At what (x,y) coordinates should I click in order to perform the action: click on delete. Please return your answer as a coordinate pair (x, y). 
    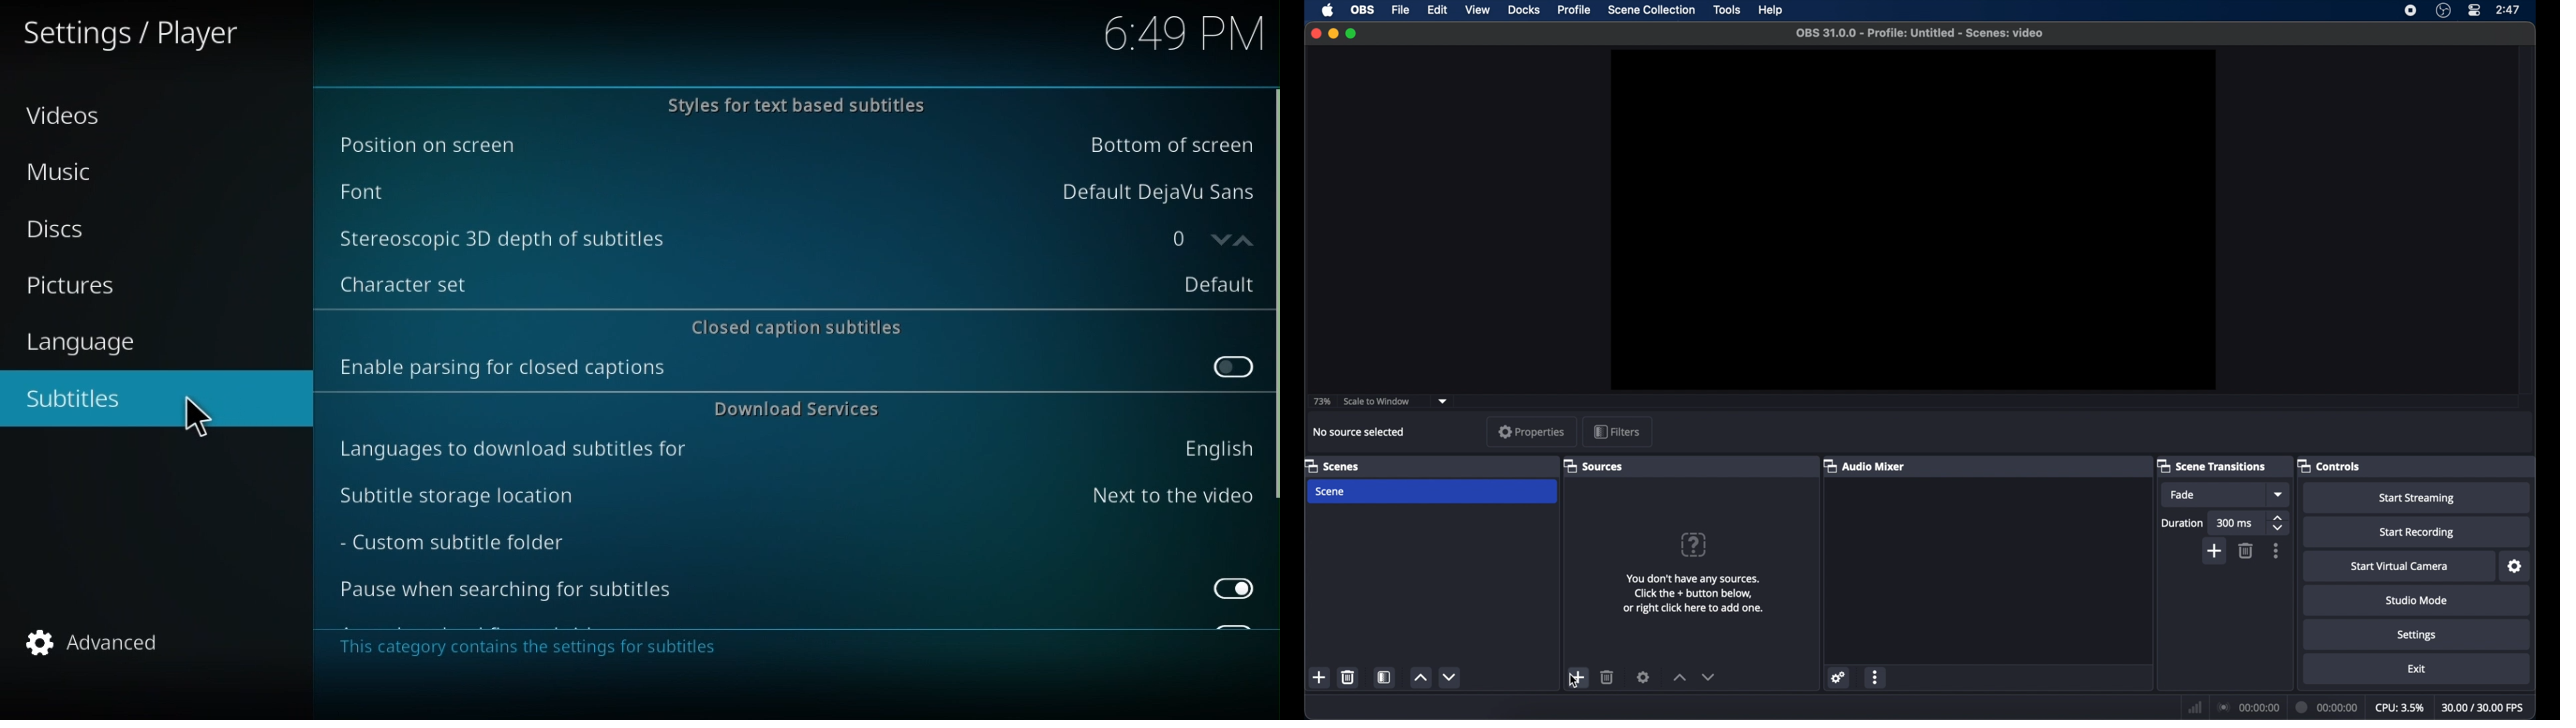
    Looking at the image, I should click on (1348, 677).